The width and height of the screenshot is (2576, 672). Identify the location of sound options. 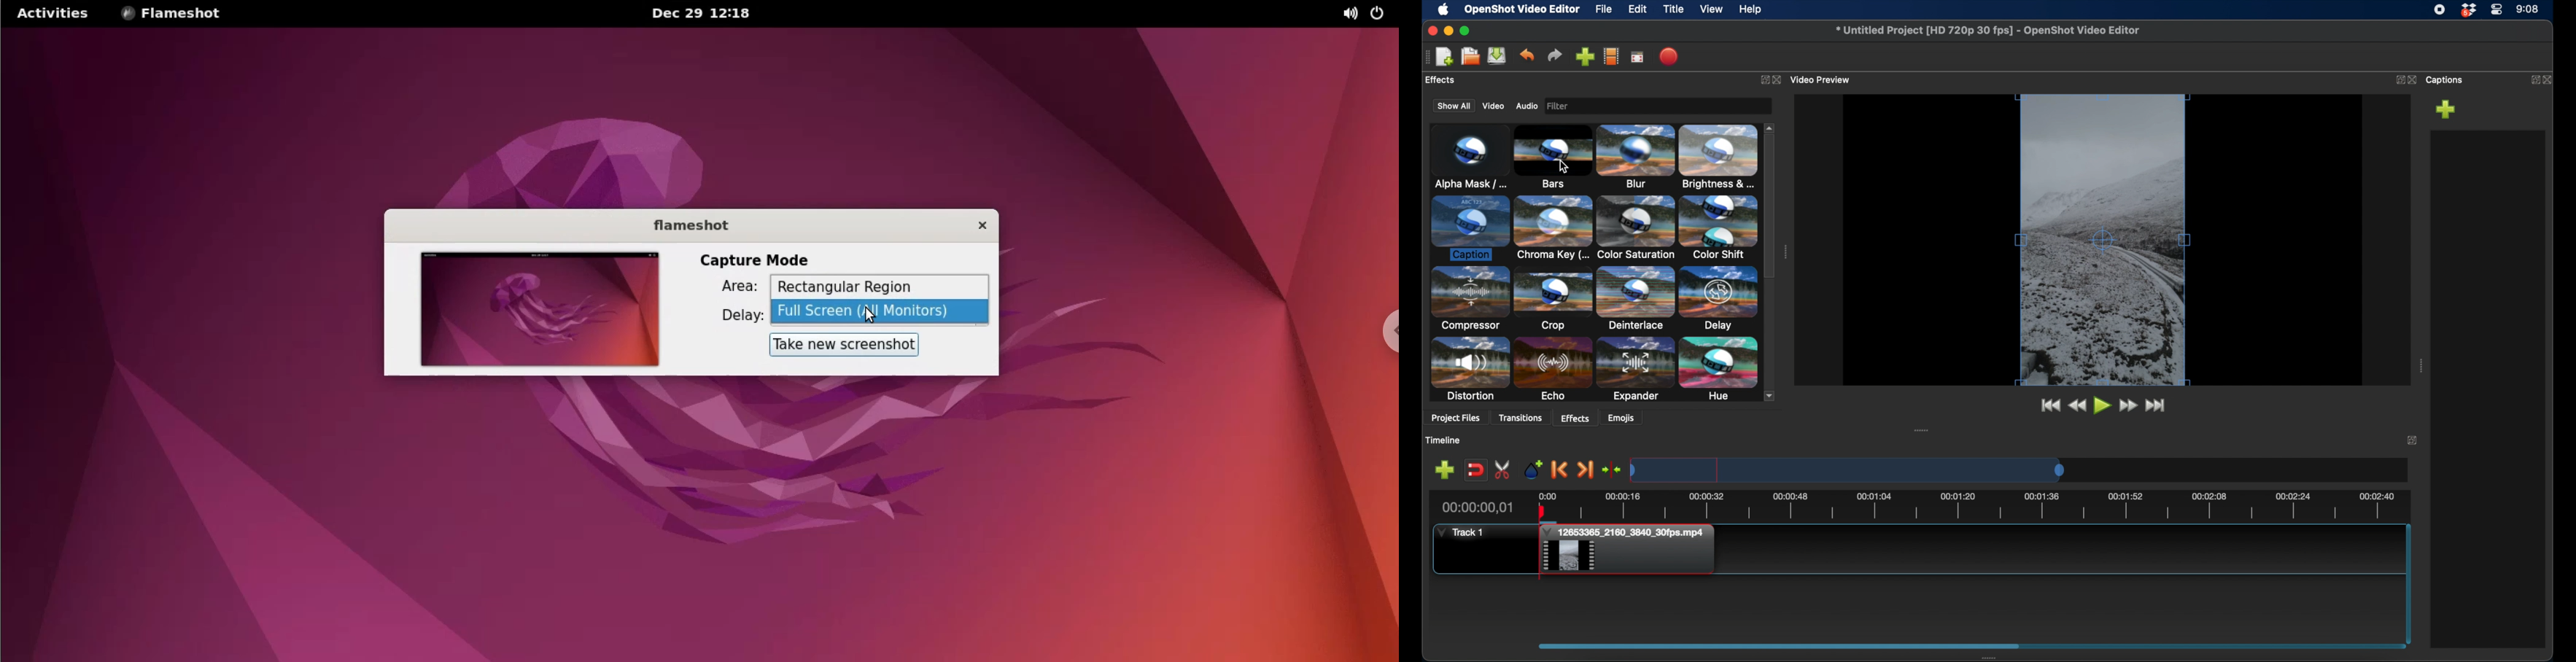
(1349, 15).